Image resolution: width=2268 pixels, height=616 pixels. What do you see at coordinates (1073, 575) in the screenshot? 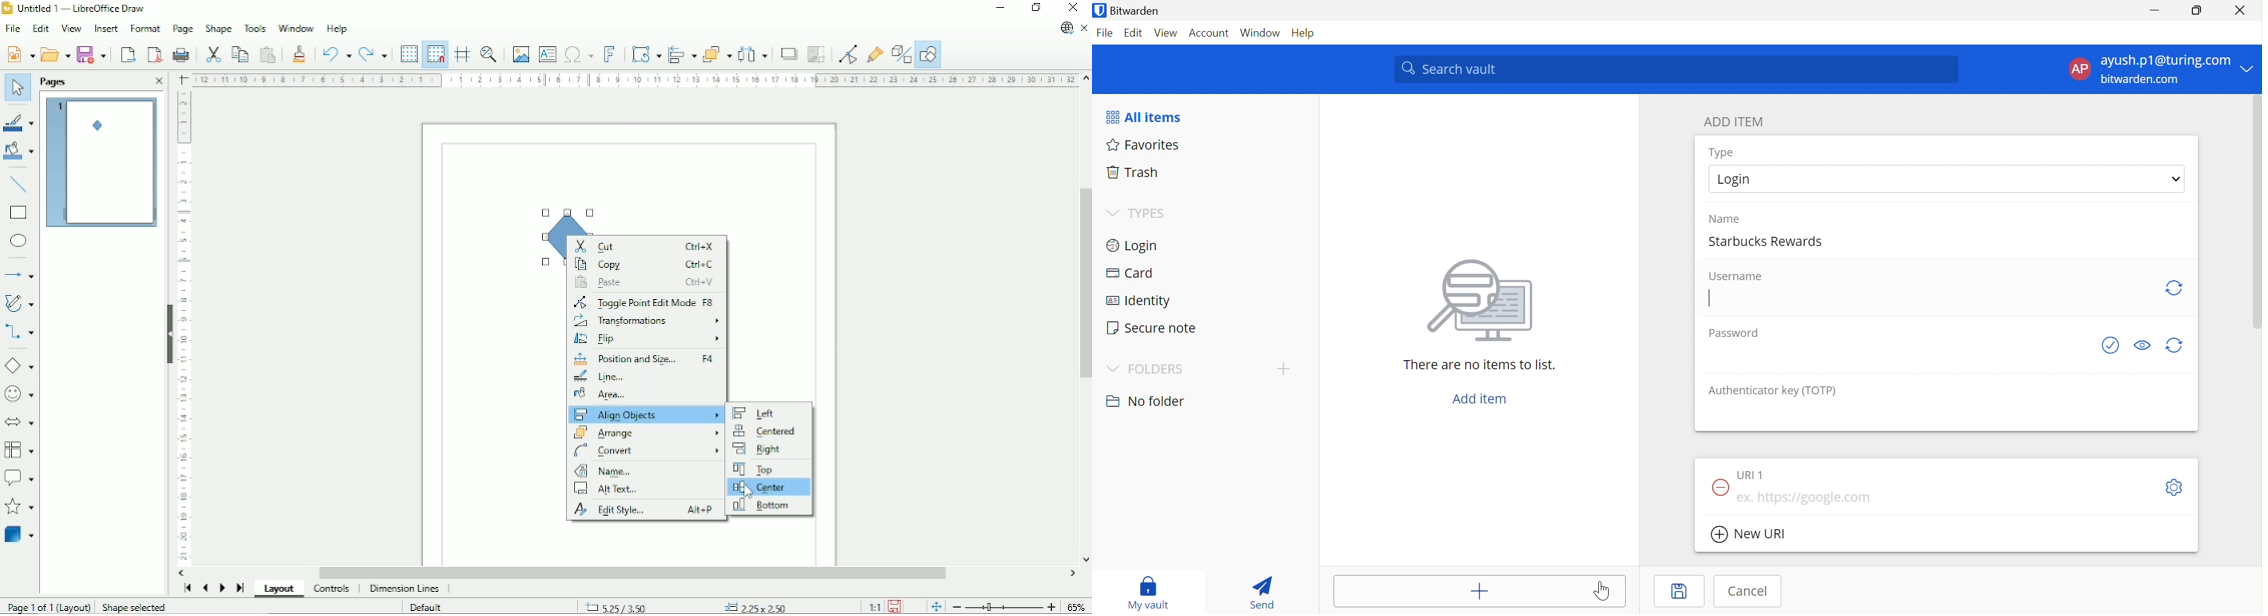
I see `Horizontal scroll button` at bounding box center [1073, 575].